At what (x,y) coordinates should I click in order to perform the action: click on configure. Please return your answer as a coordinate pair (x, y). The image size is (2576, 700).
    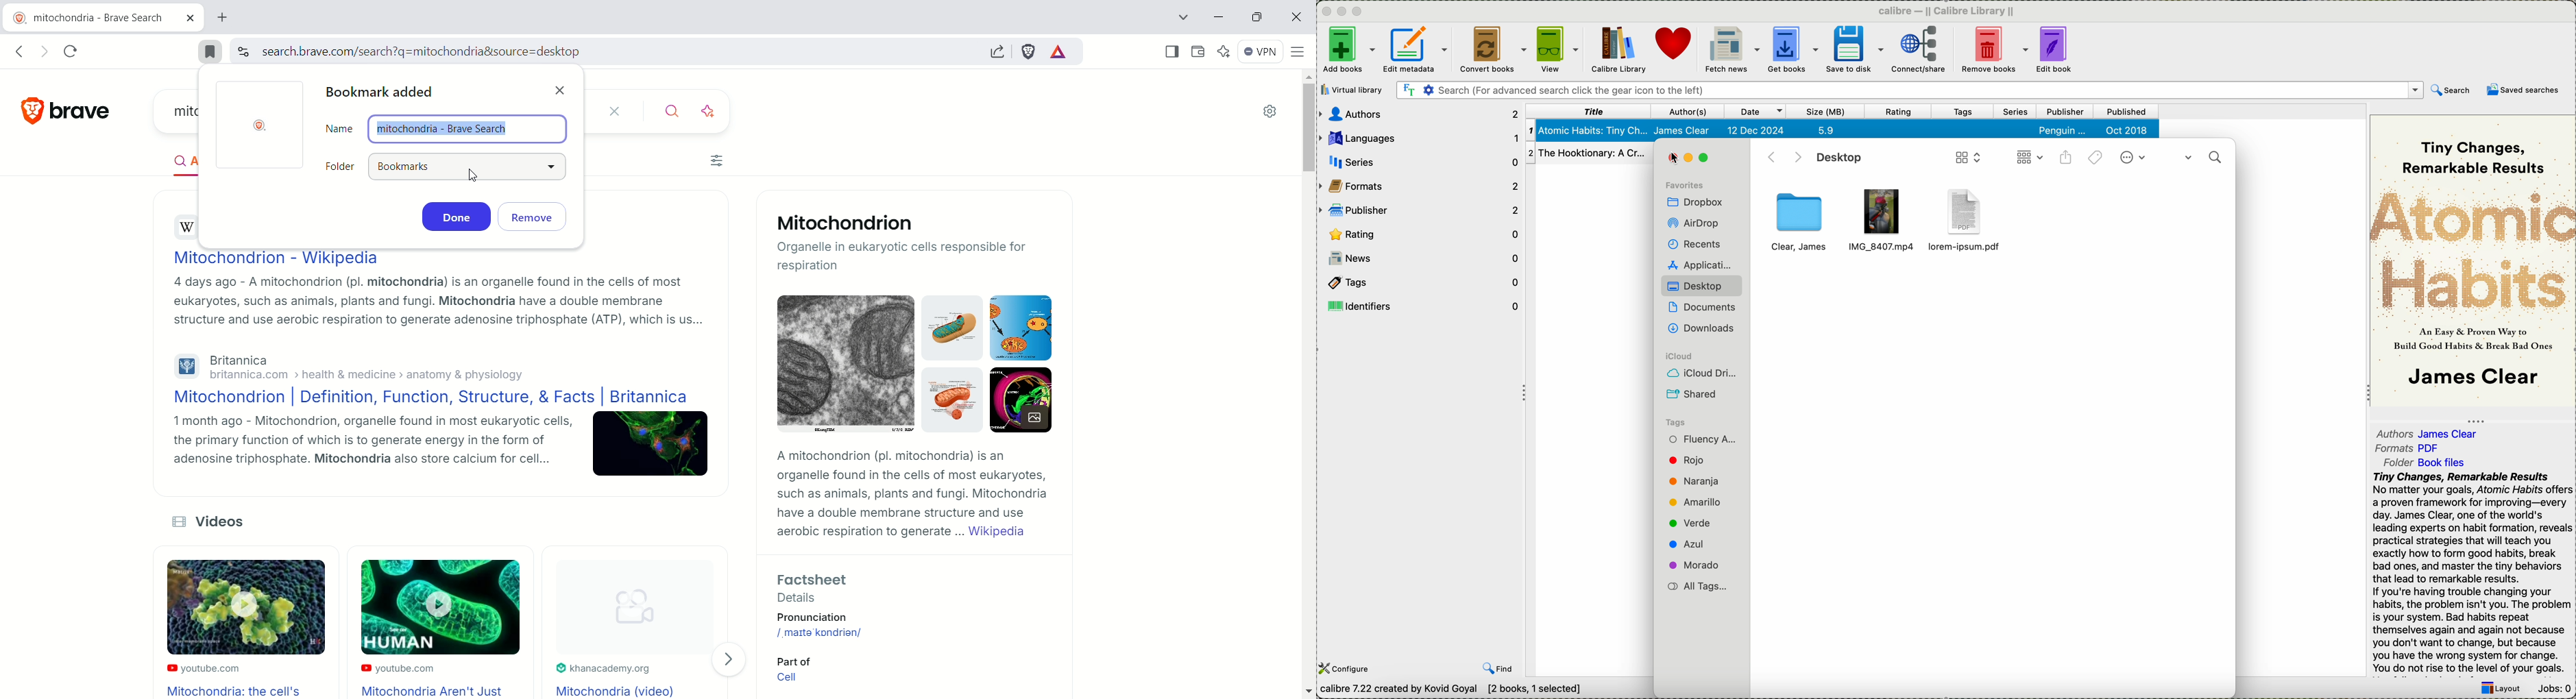
    Looking at the image, I should click on (1348, 668).